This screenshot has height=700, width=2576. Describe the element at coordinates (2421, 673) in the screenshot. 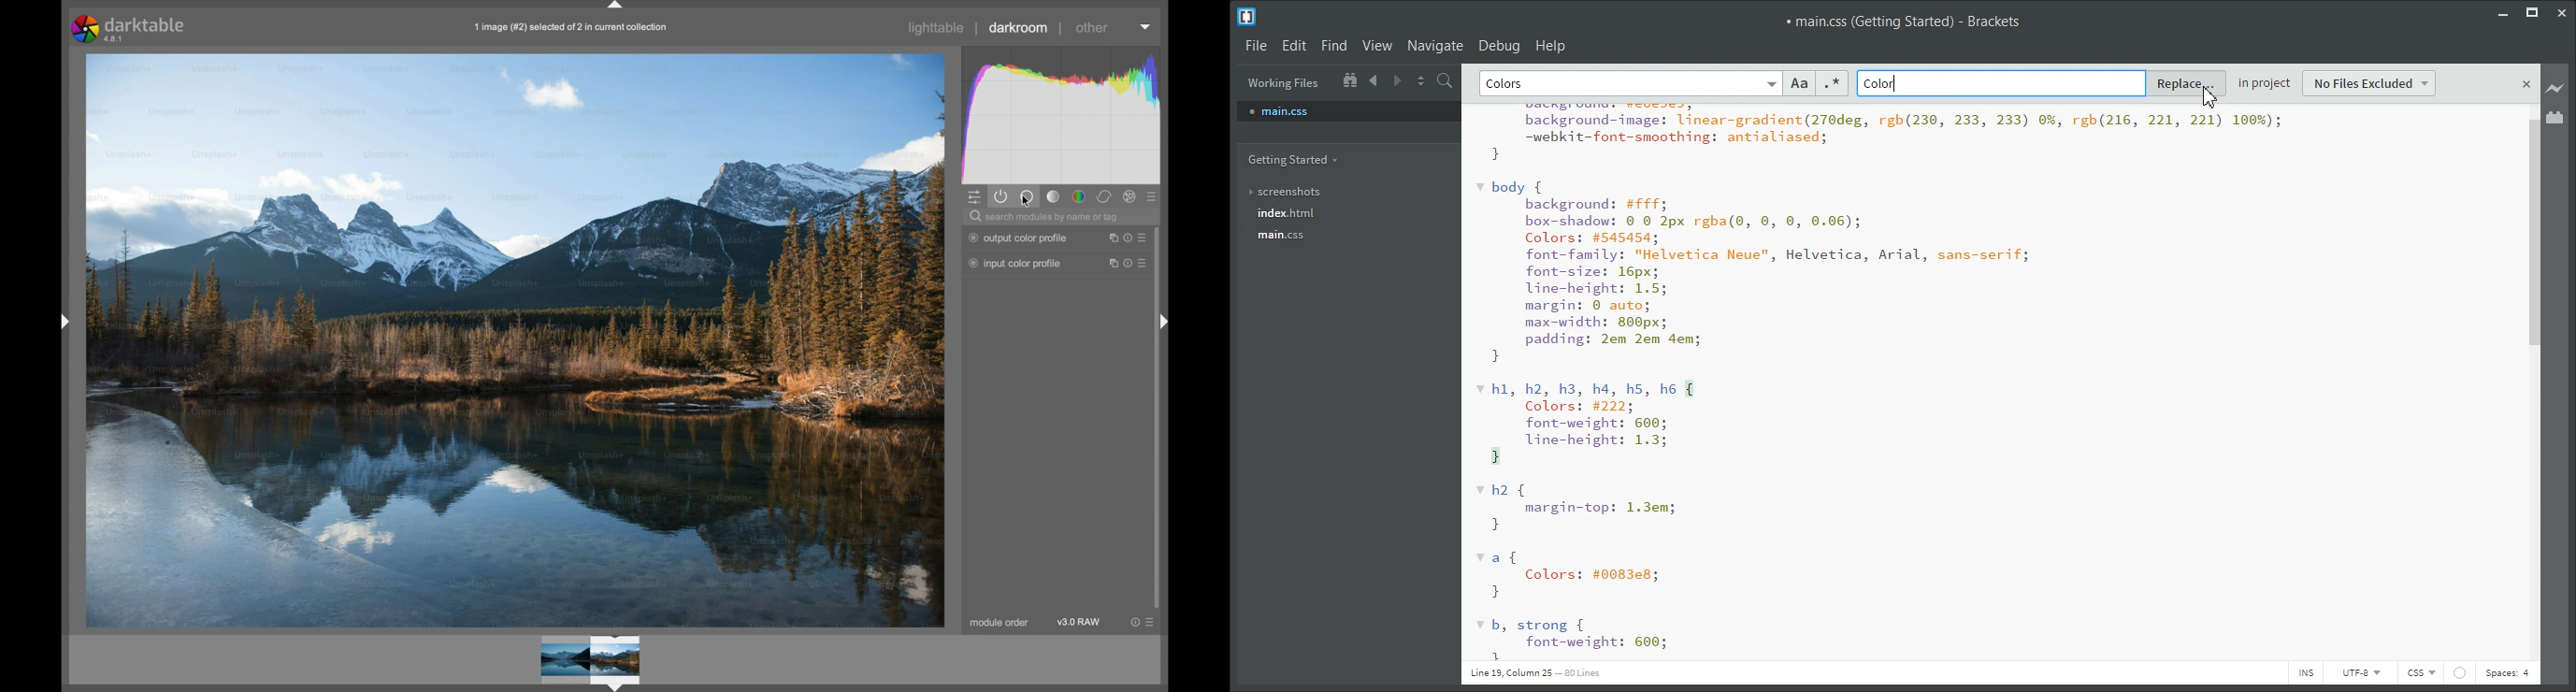

I see `CSS` at that location.